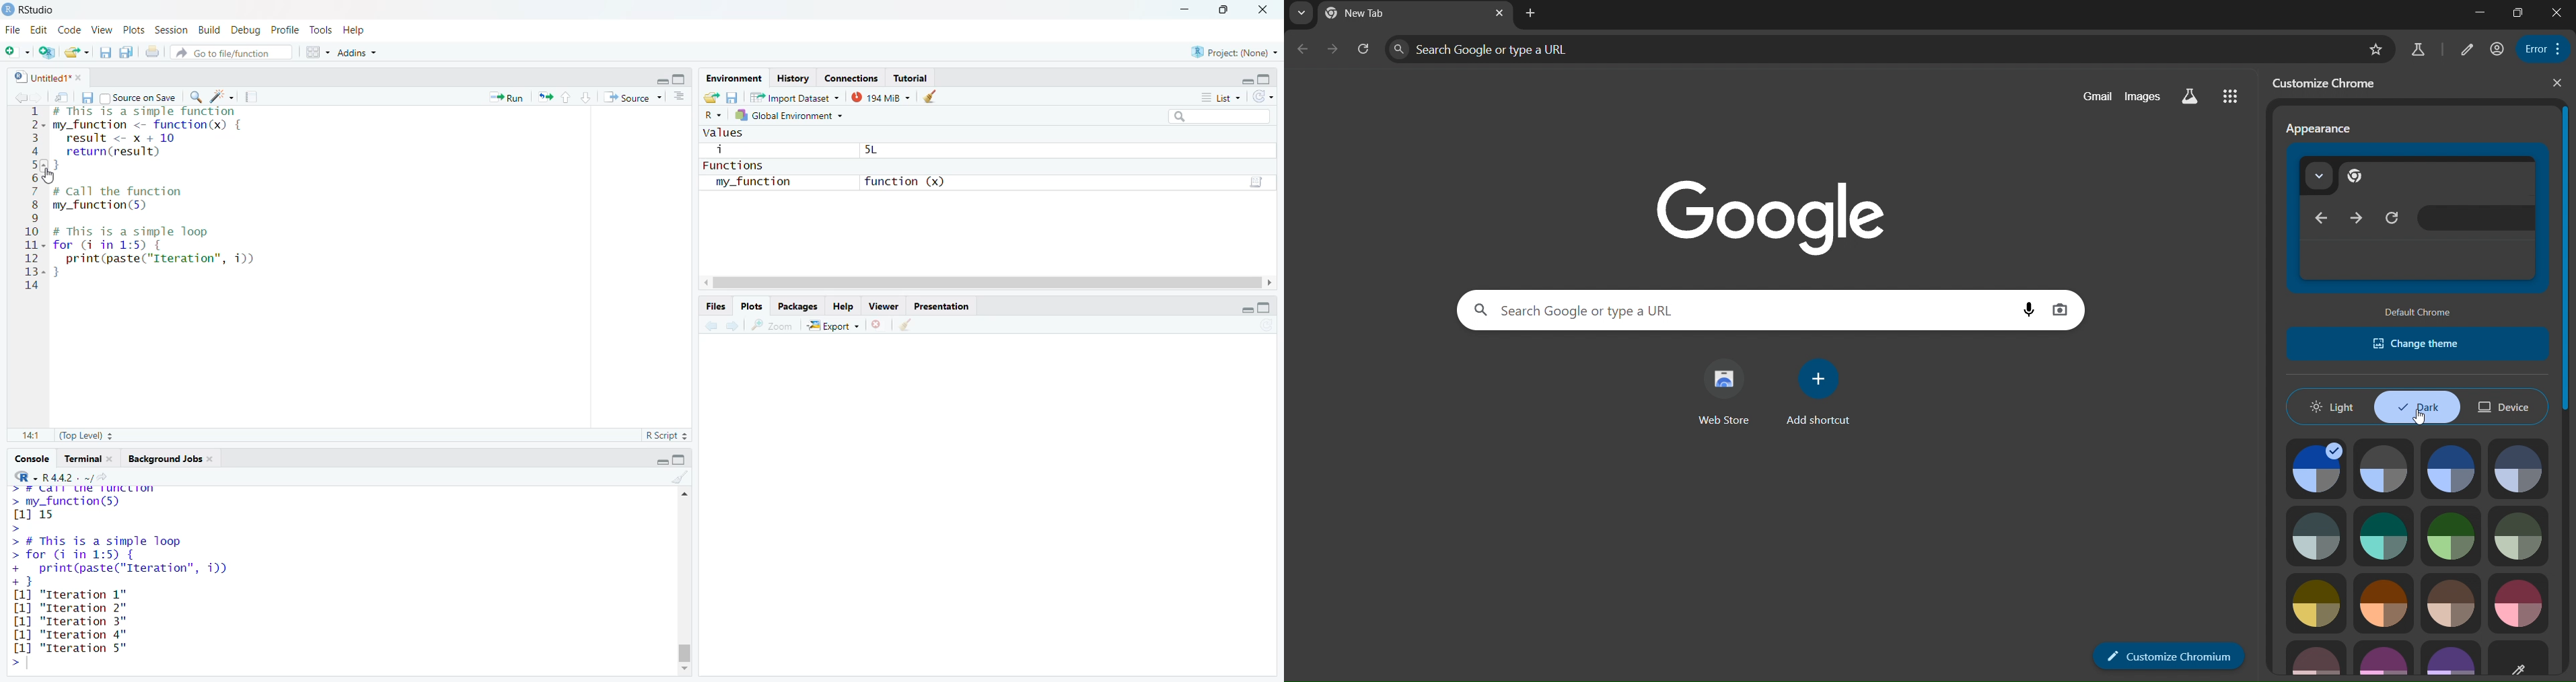 Image resolution: width=2576 pixels, height=700 pixels. What do you see at coordinates (668, 435) in the screenshot?
I see `R Script` at bounding box center [668, 435].